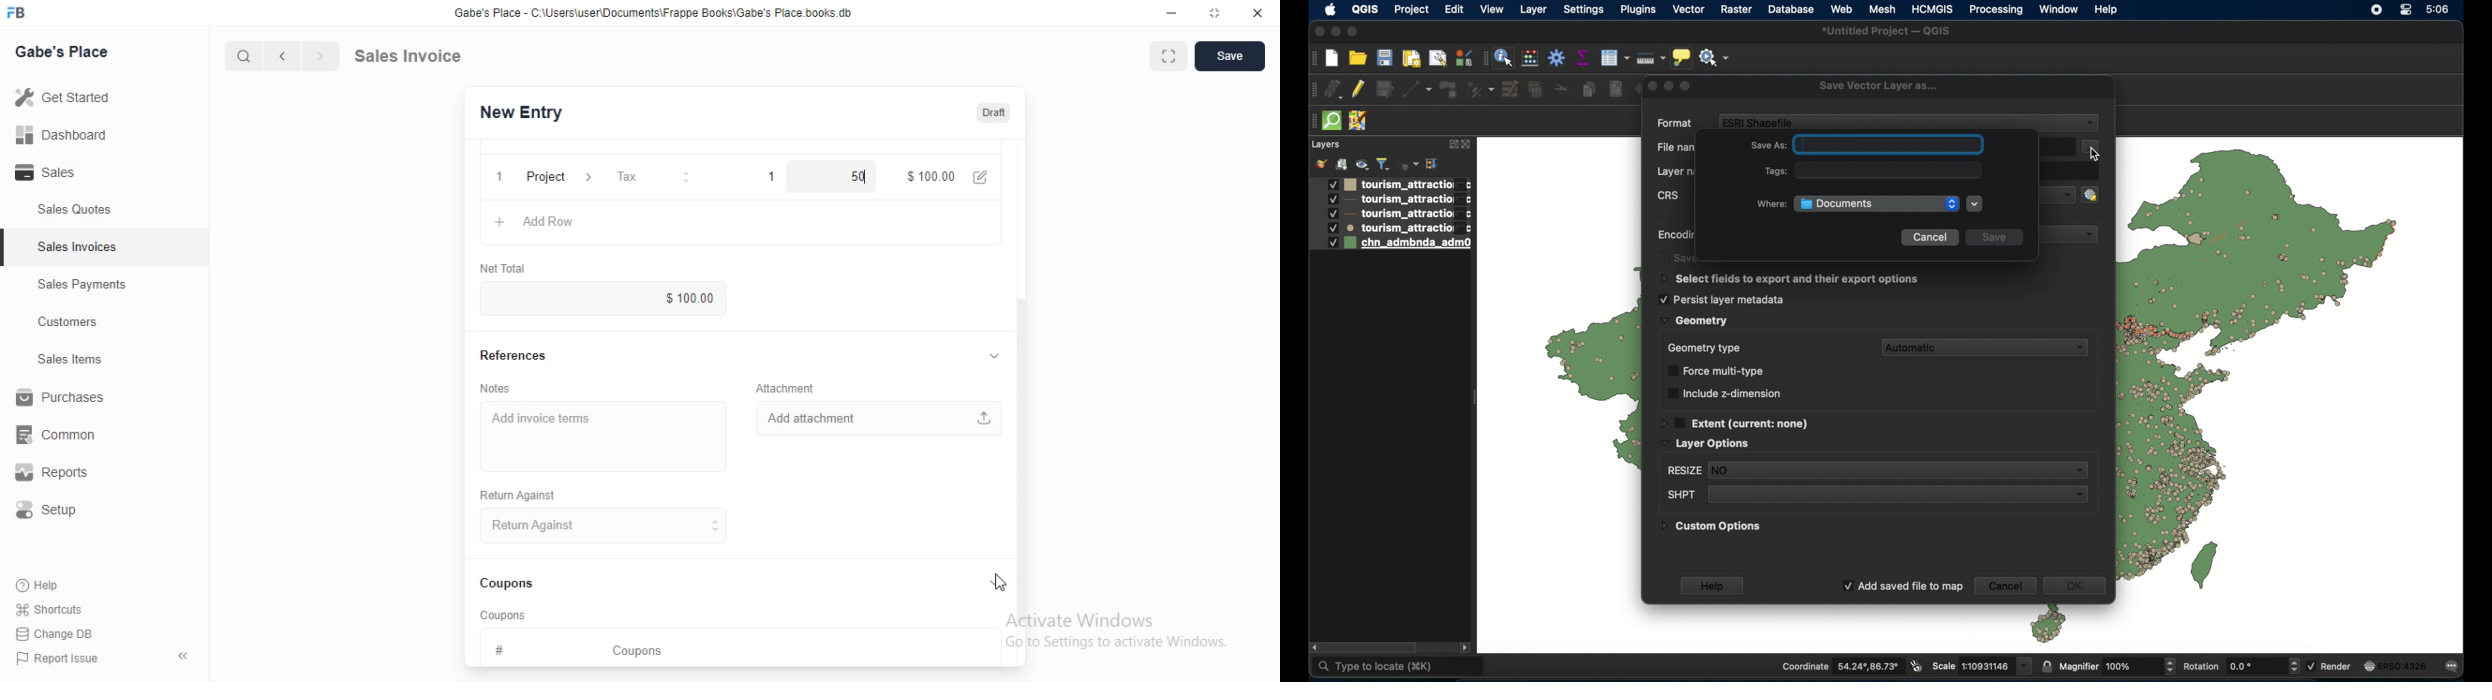 The height and width of the screenshot is (700, 2492). I want to click on Change DB, so click(58, 635).